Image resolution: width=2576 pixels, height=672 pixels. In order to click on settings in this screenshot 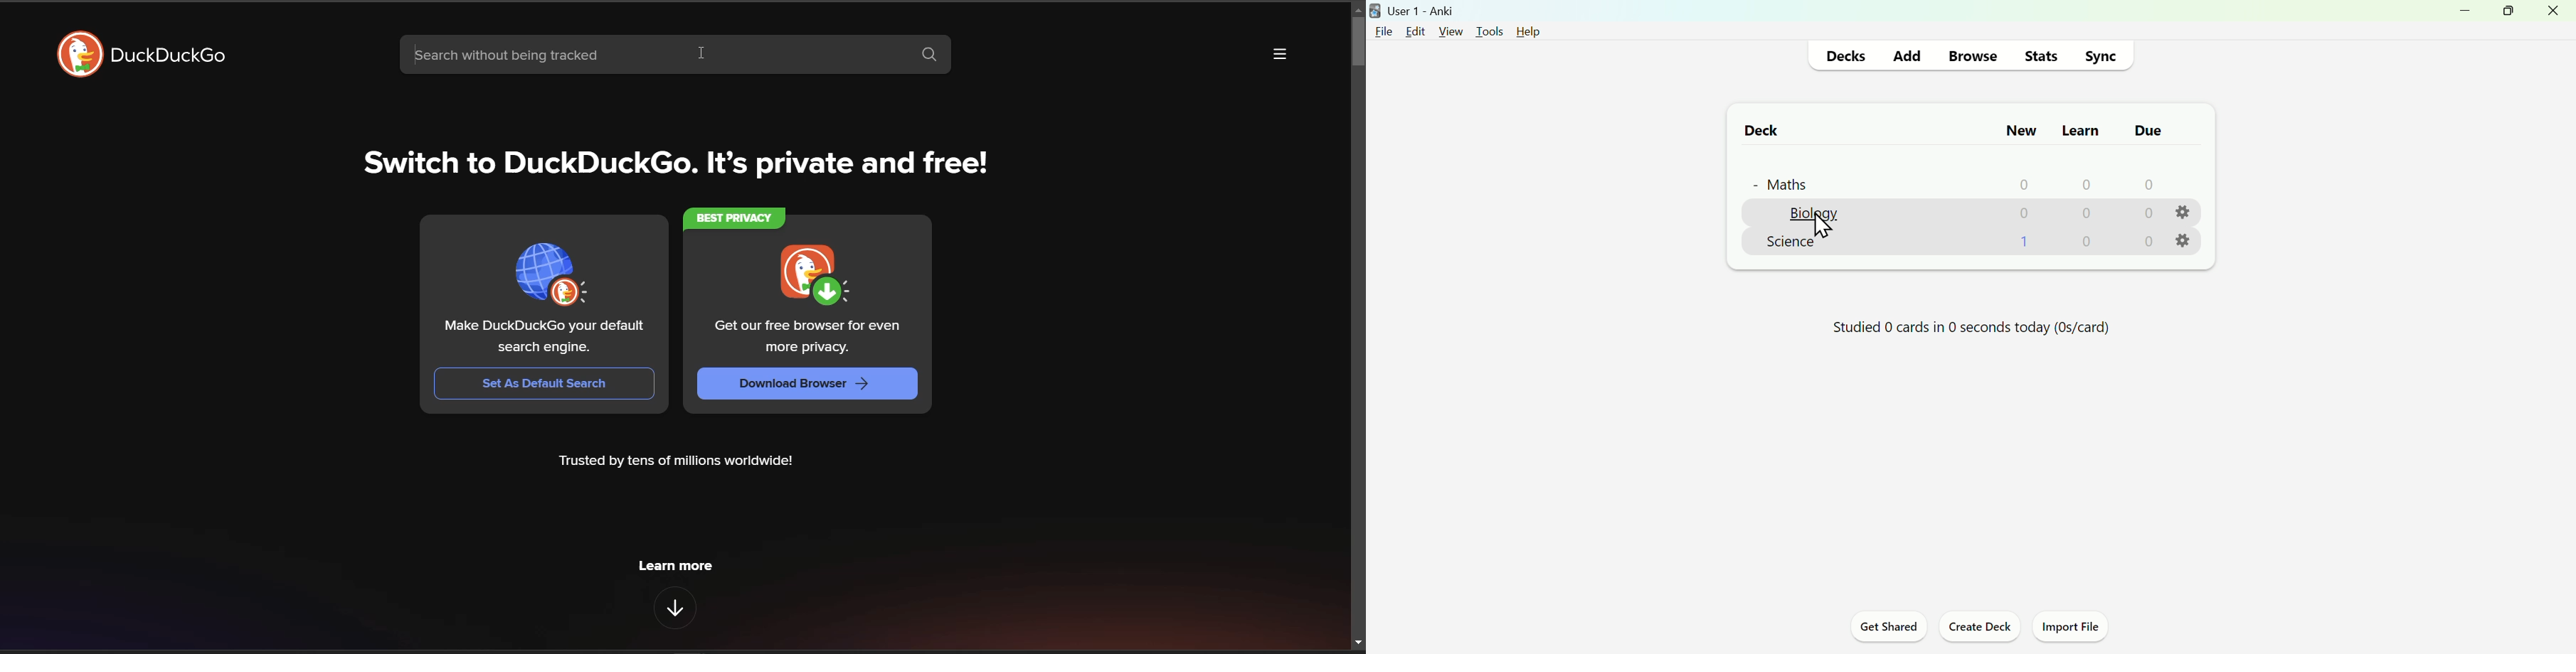, I will do `click(2185, 246)`.